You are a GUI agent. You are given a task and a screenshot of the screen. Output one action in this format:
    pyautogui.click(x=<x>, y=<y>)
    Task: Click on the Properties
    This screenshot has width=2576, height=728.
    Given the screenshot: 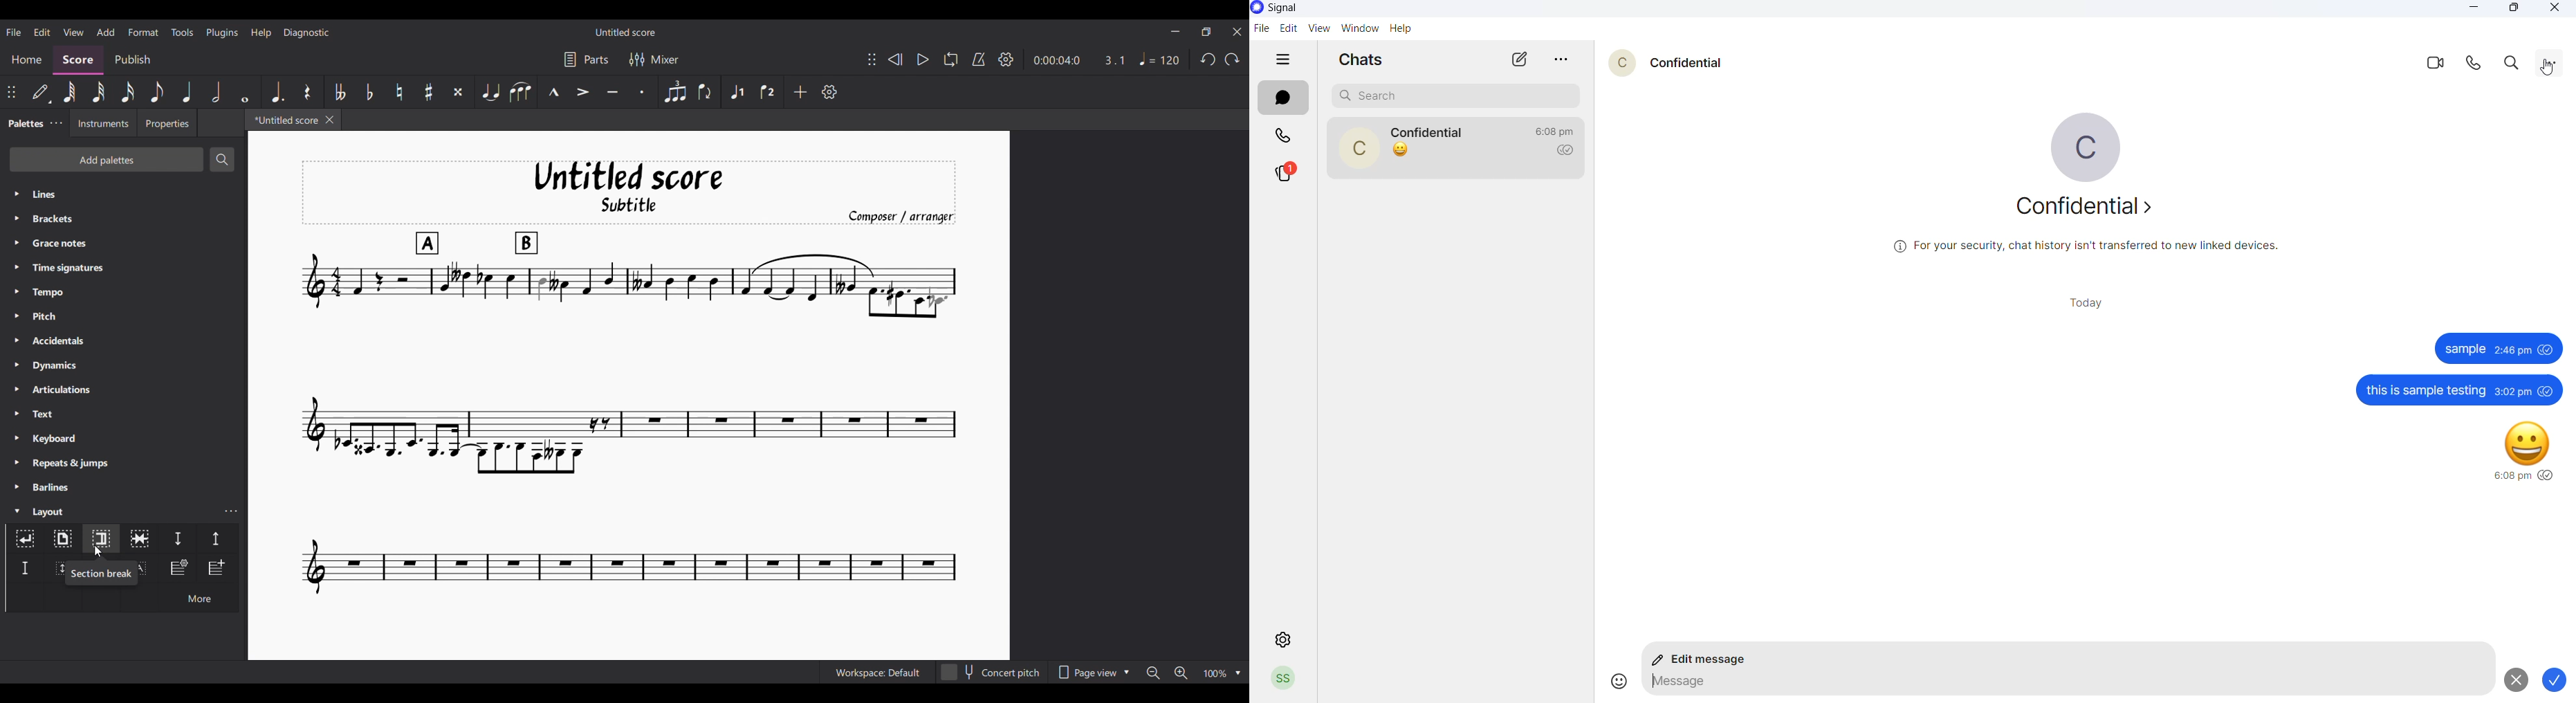 What is the action you would take?
    pyautogui.click(x=167, y=122)
    